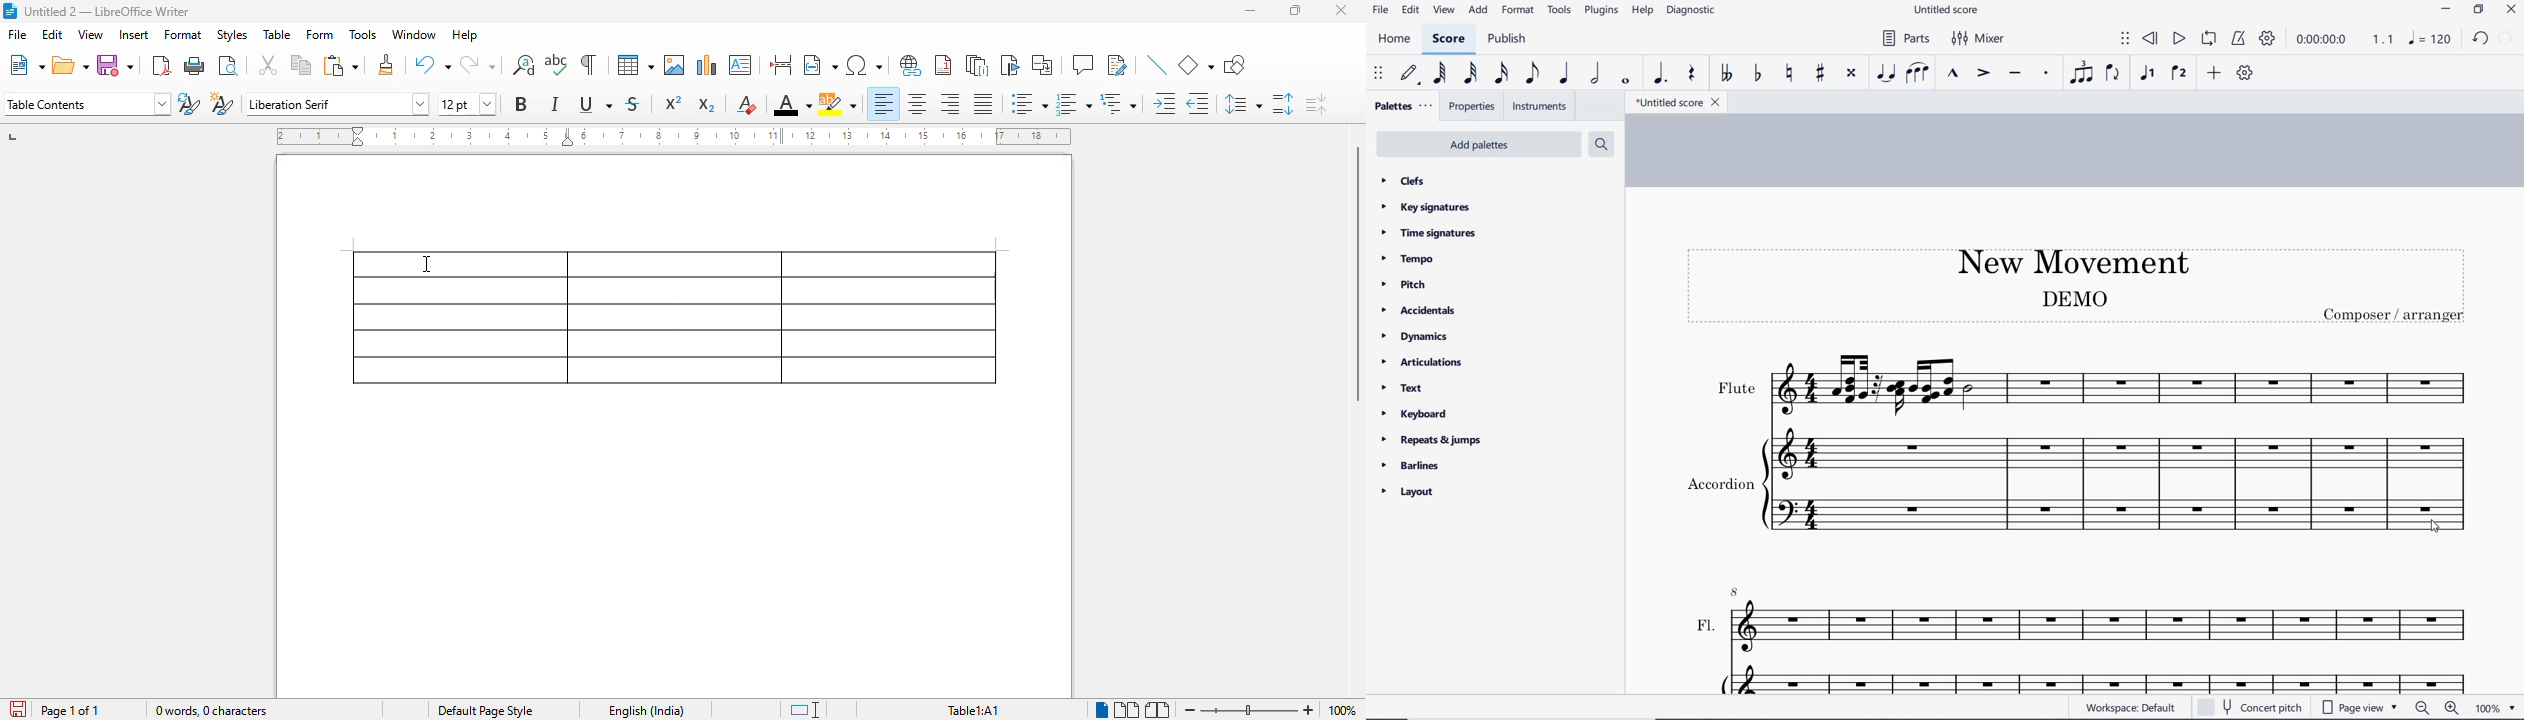 The width and height of the screenshot is (2548, 728). What do you see at coordinates (71, 710) in the screenshot?
I see `page 1 of 1` at bounding box center [71, 710].